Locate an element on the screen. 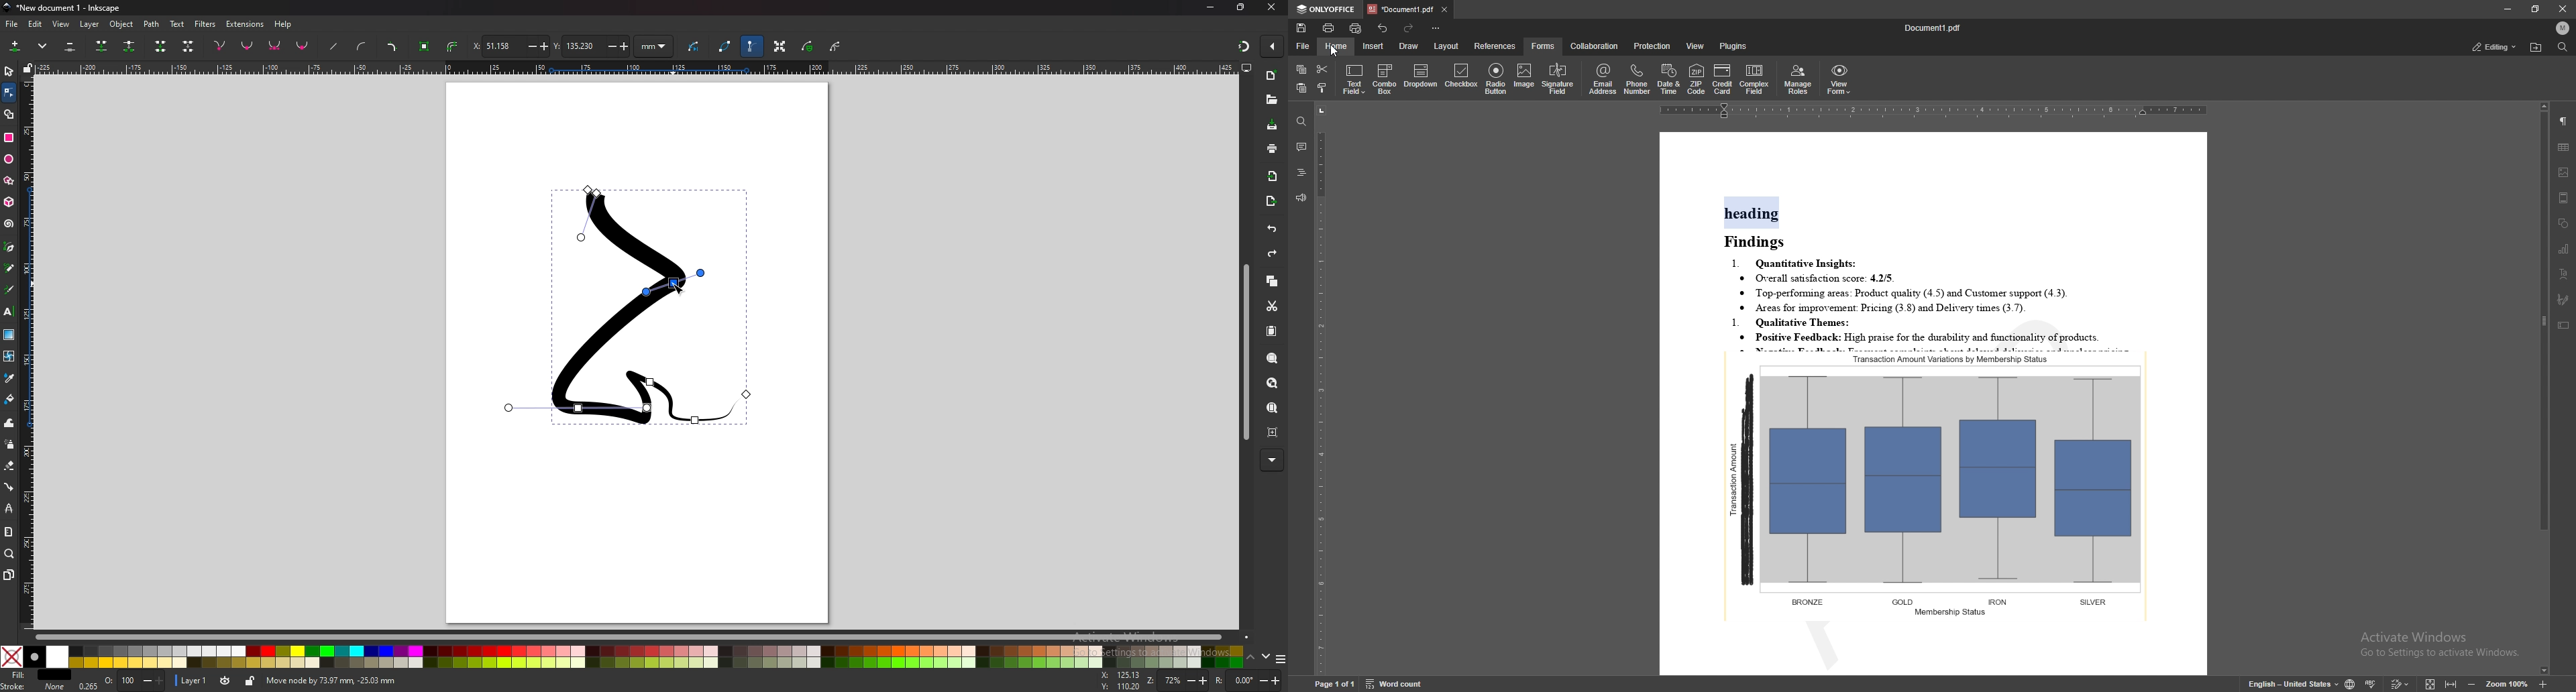 This screenshot has height=700, width=2576. mesh is located at coordinates (9, 356).